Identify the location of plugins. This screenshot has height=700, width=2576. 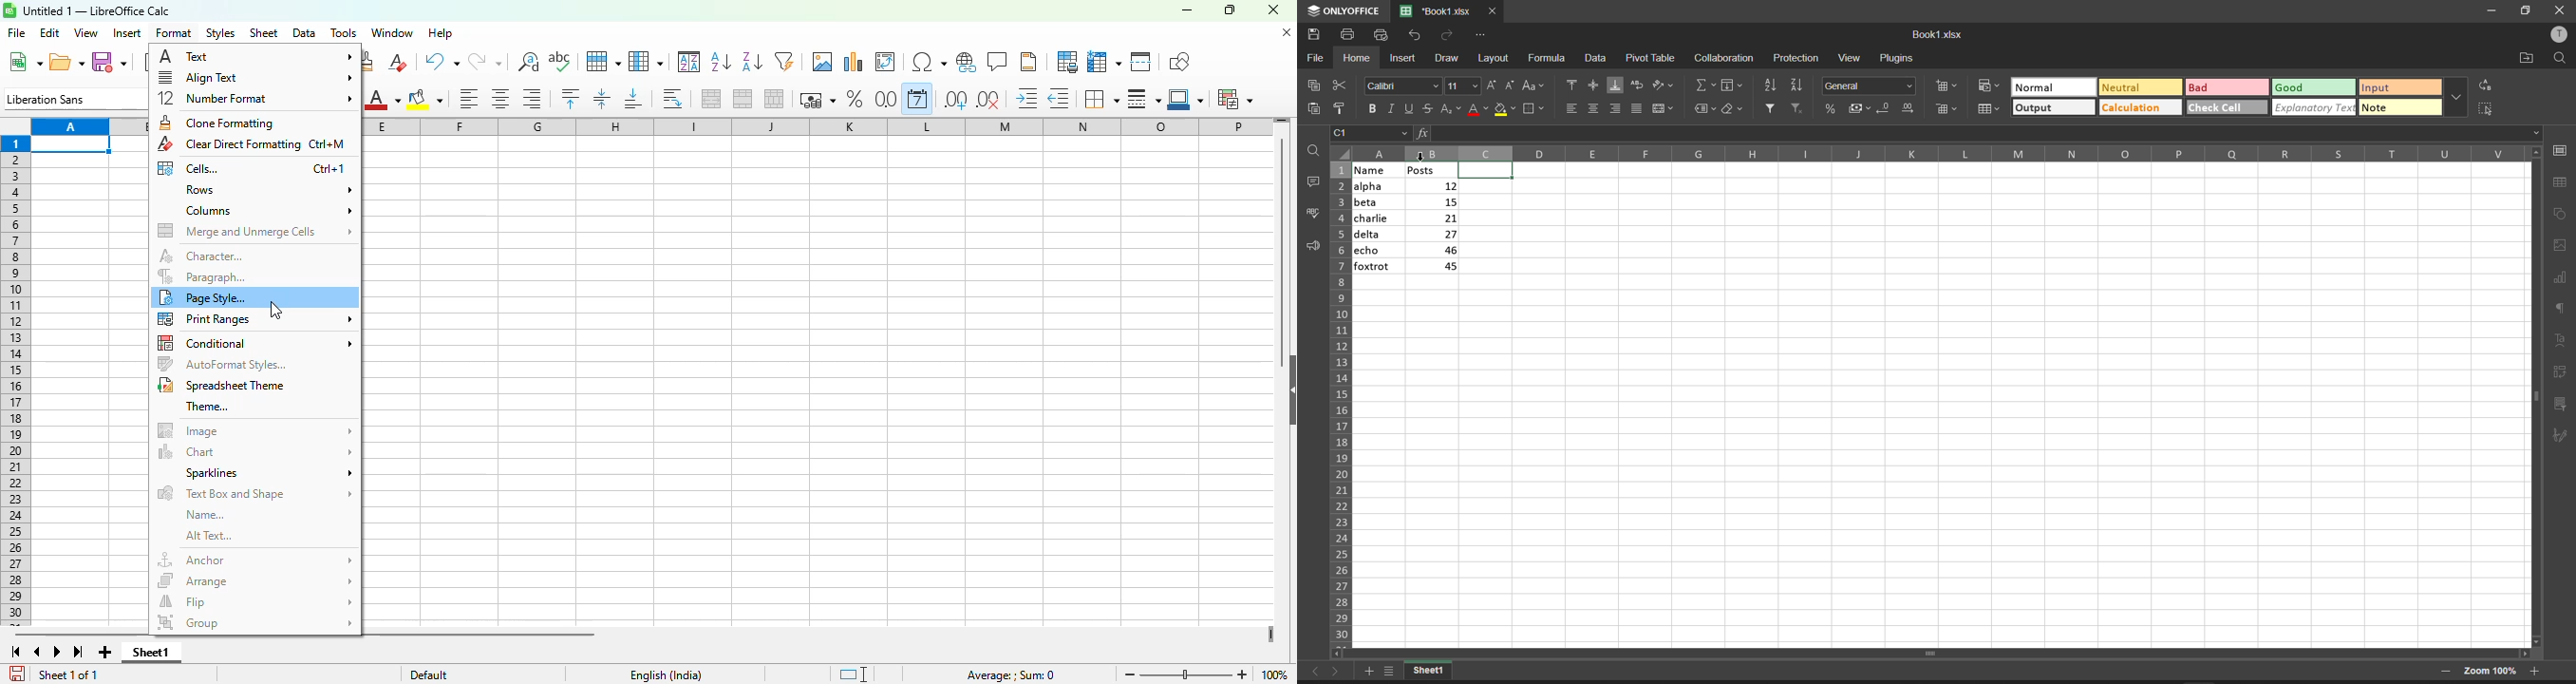
(1898, 59).